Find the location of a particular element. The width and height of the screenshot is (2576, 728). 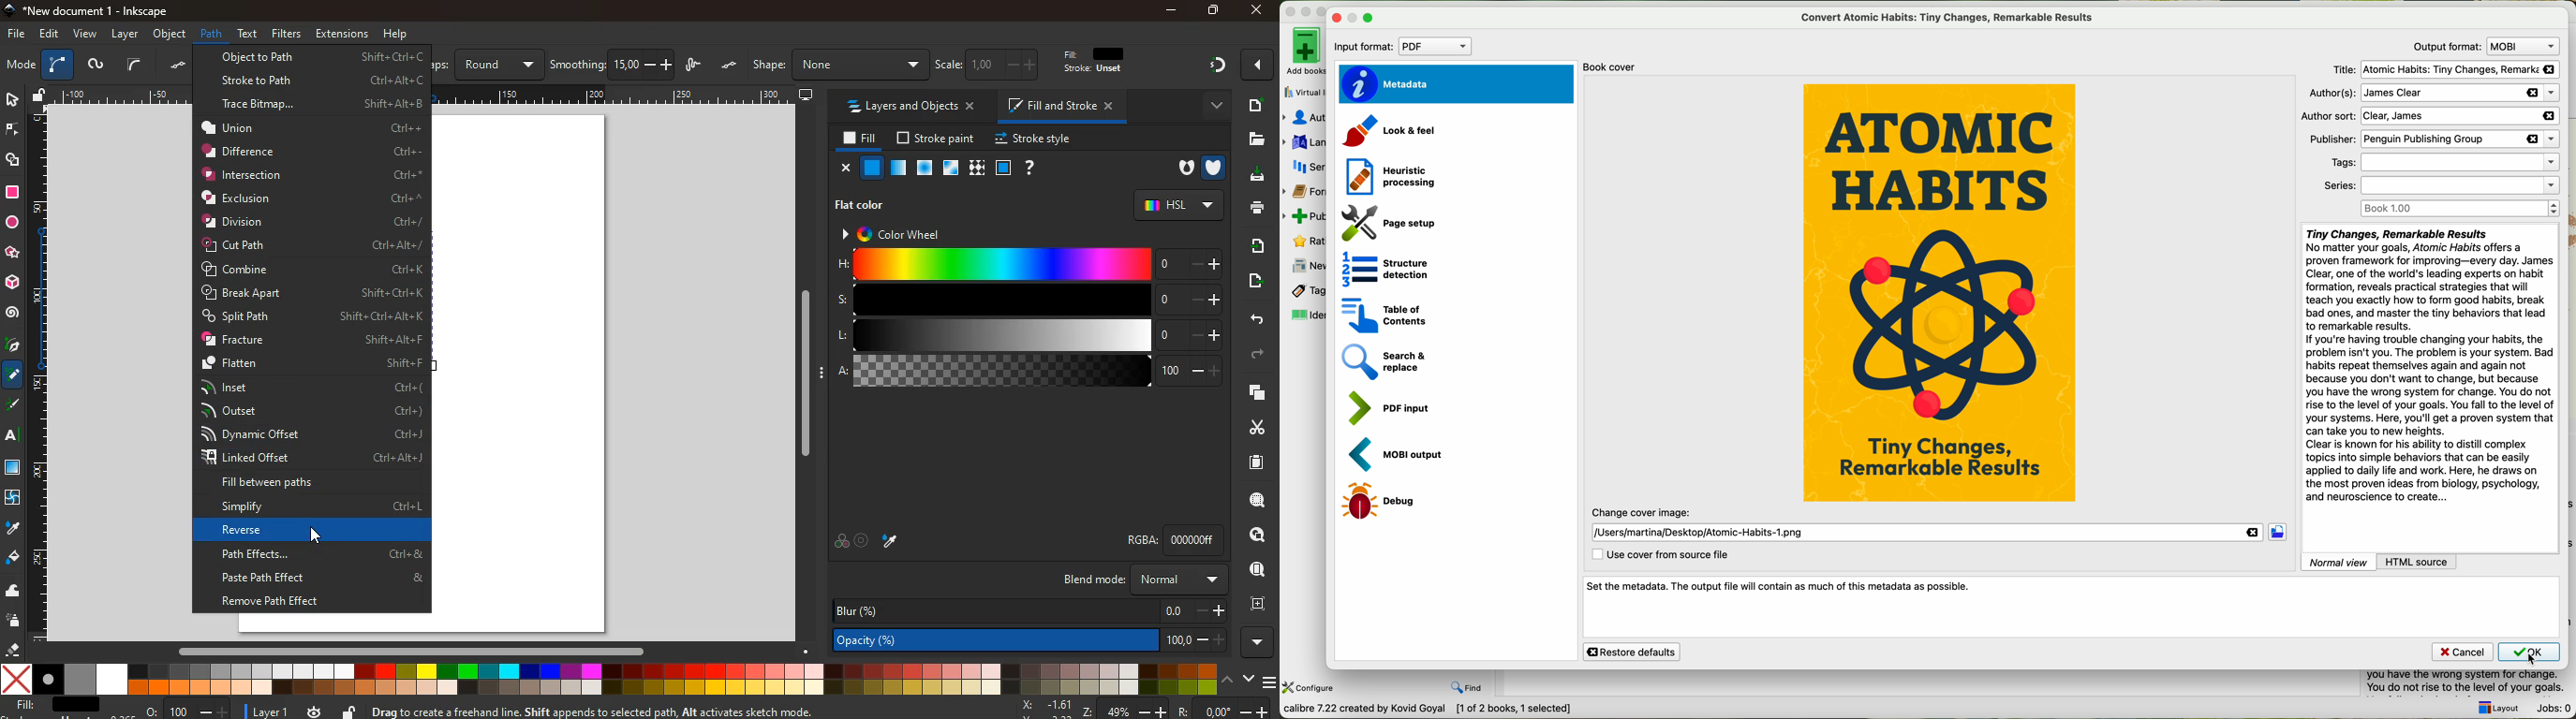

edit is located at coordinates (51, 34).